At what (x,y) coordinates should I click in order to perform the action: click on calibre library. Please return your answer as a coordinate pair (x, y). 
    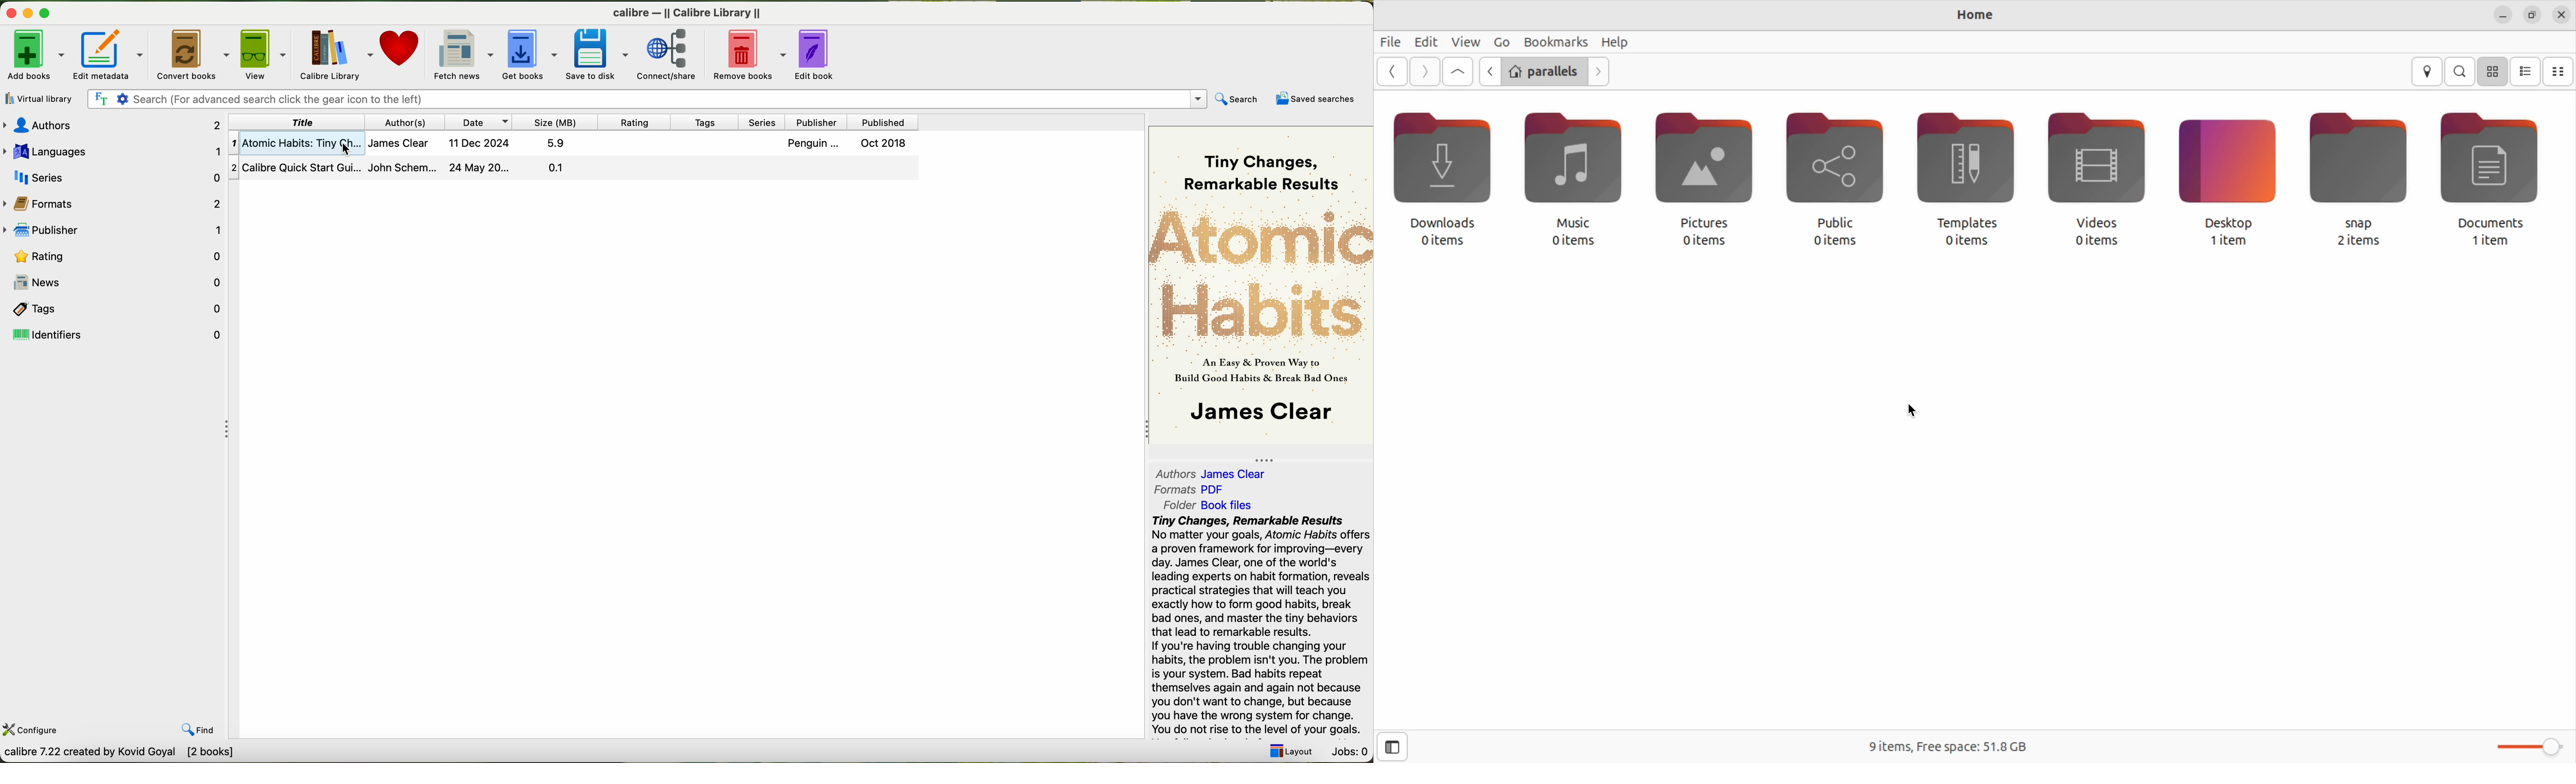
    Looking at the image, I should click on (335, 54).